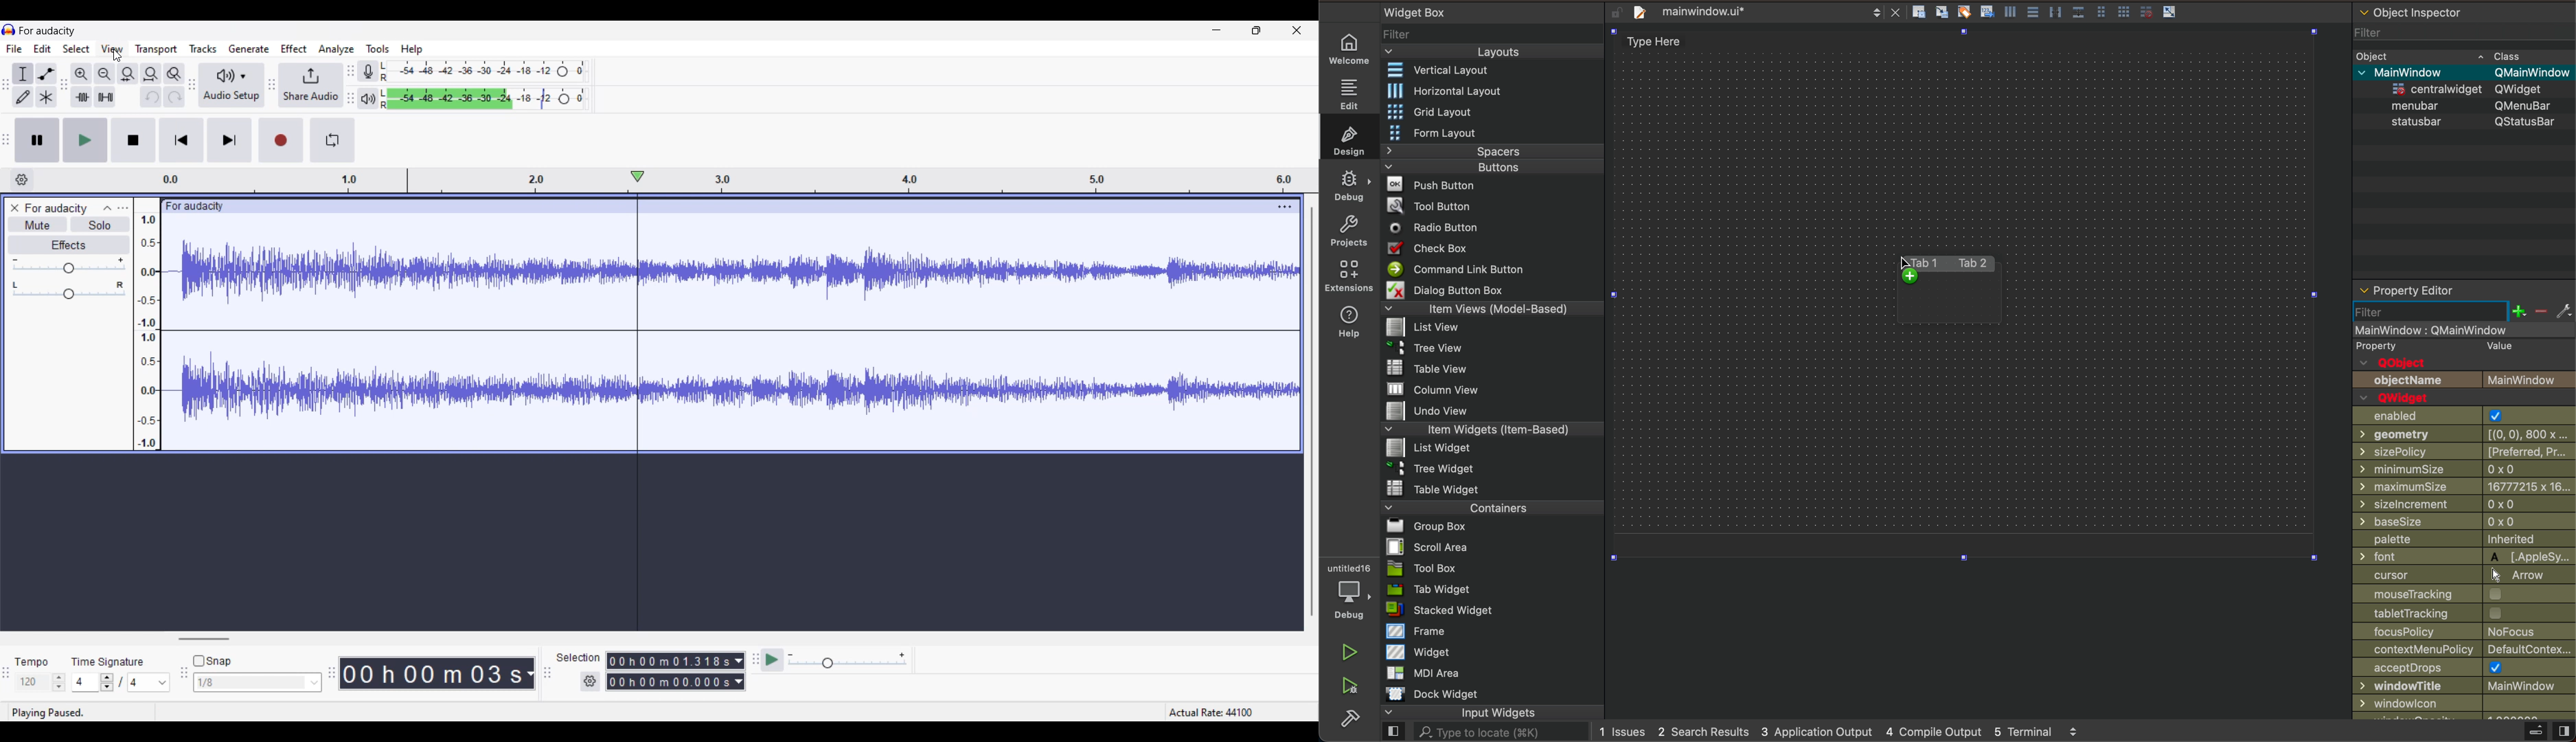 This screenshot has height=756, width=2576. Describe the element at coordinates (1423, 468) in the screenshot. I see `~ 3 Tree Widget` at that location.